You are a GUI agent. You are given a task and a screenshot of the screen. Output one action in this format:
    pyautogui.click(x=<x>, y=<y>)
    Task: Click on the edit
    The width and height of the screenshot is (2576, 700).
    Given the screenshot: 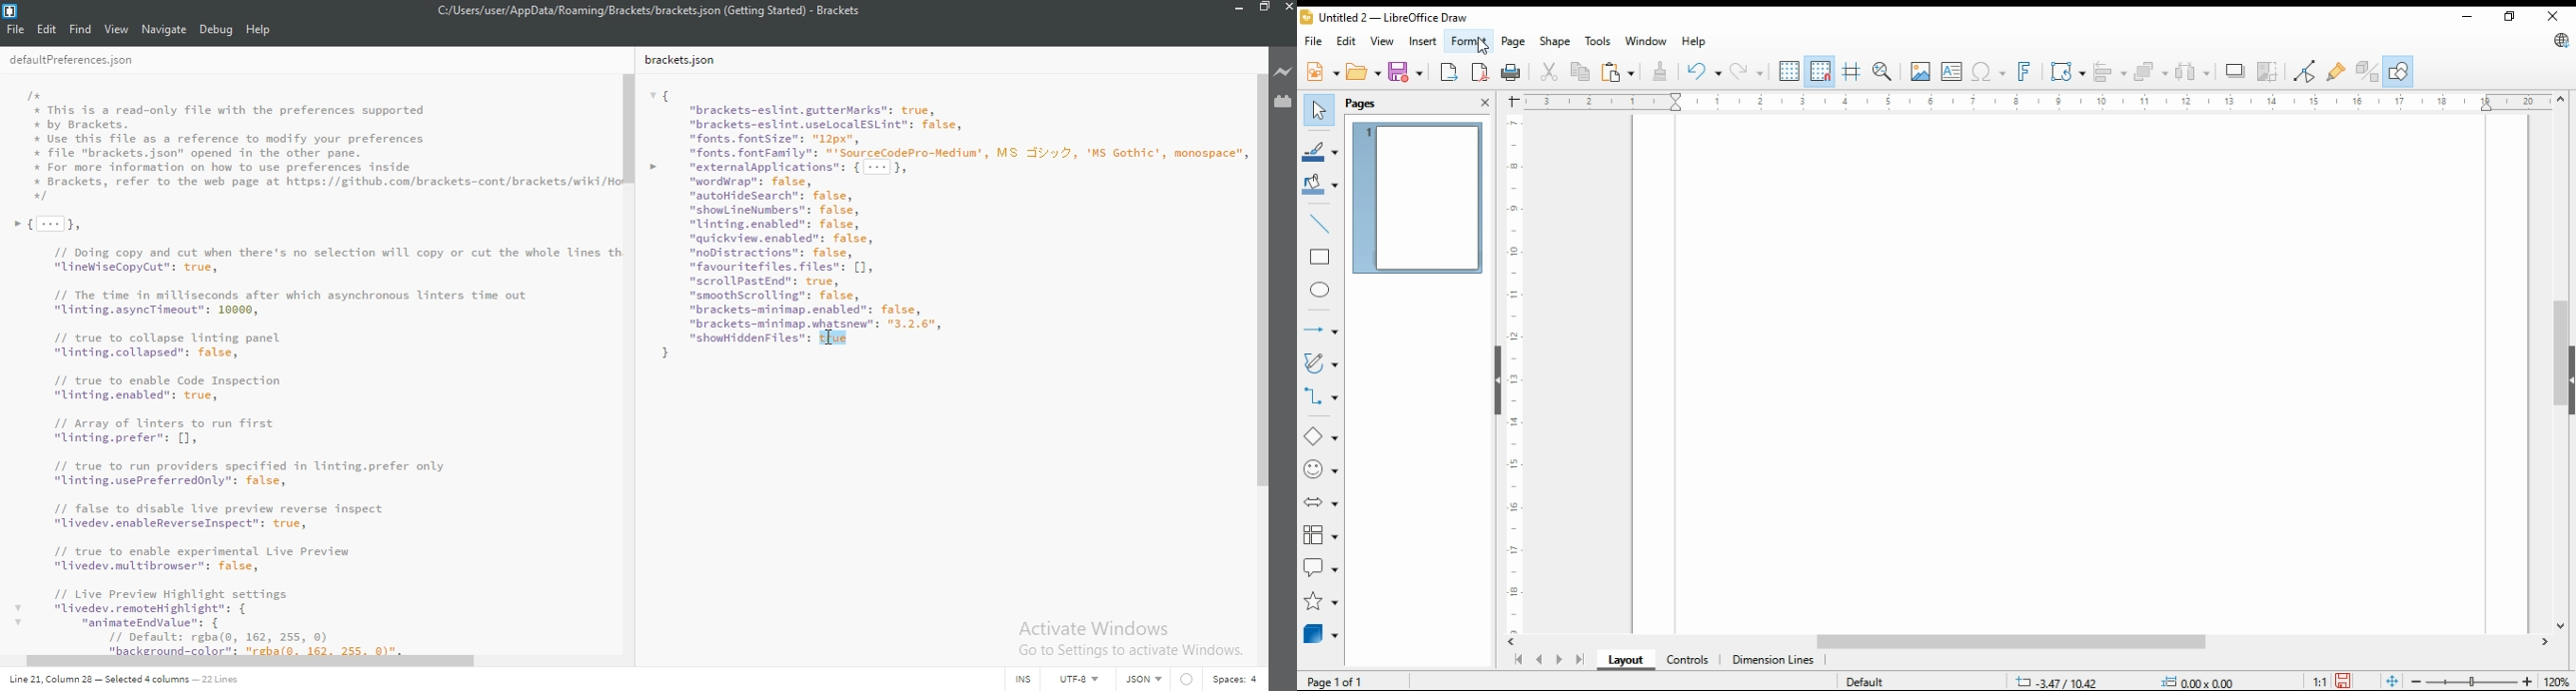 What is the action you would take?
    pyautogui.click(x=1345, y=39)
    